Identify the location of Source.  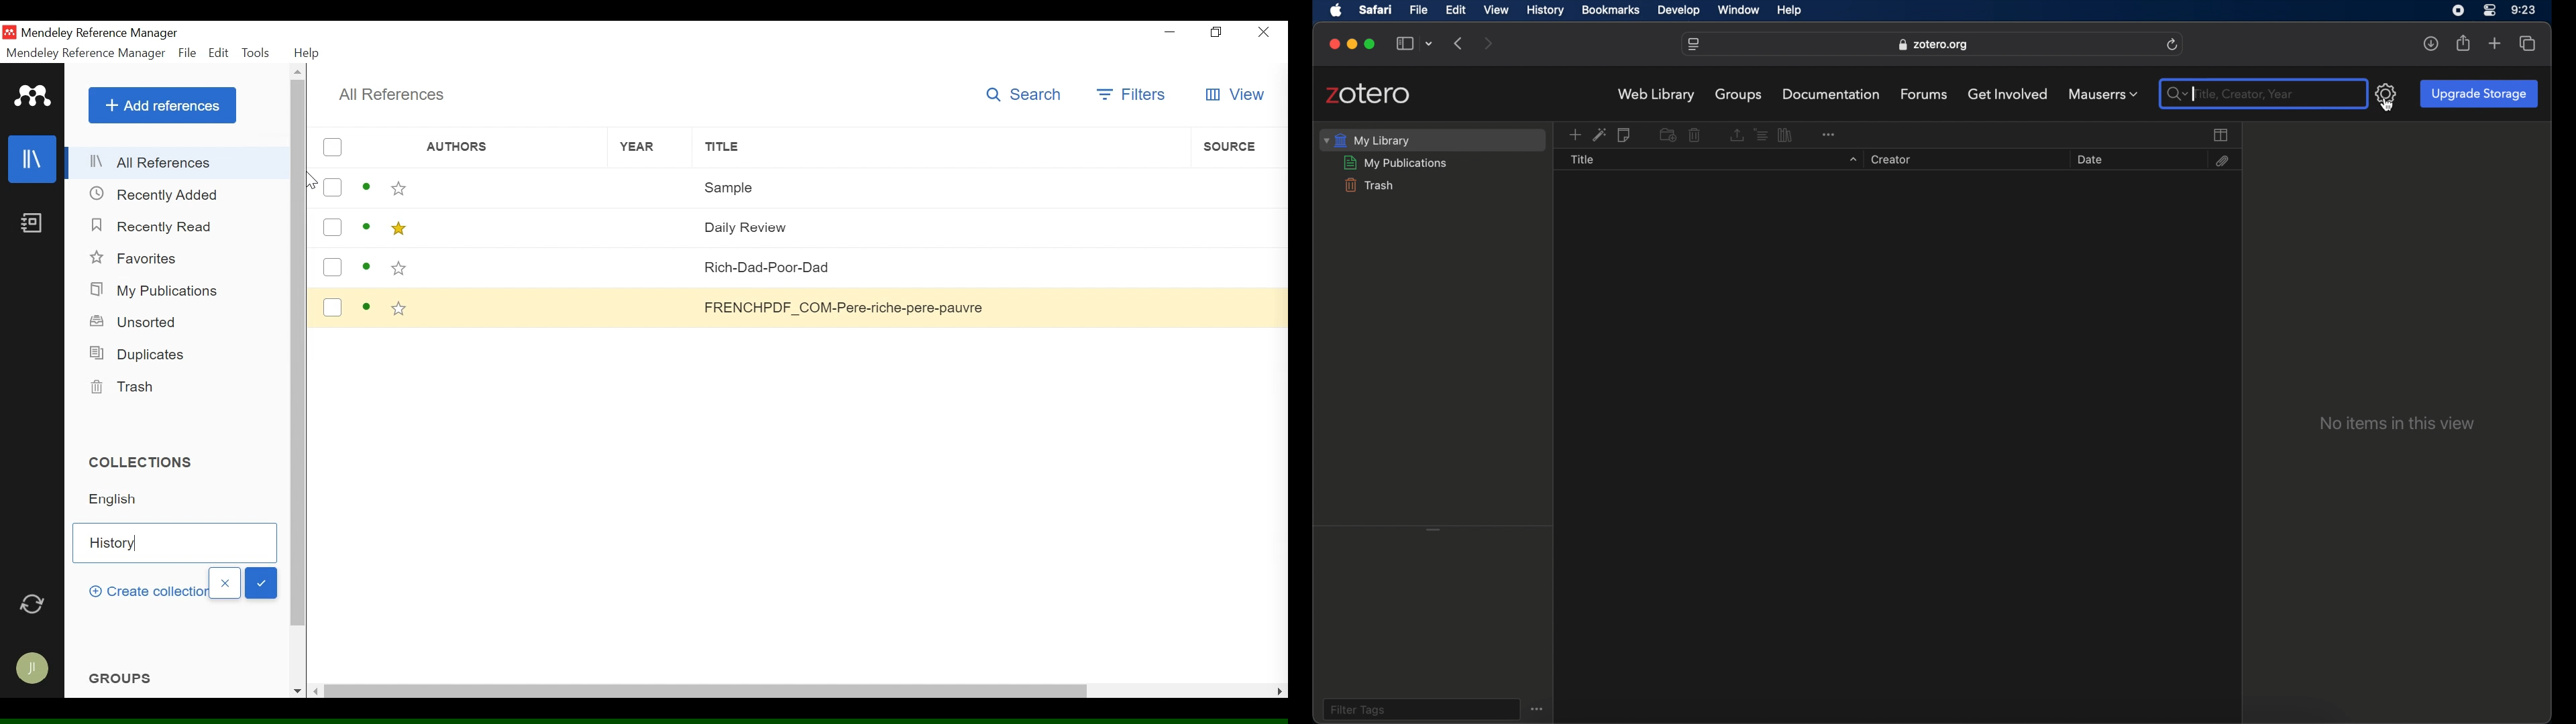
(1238, 186).